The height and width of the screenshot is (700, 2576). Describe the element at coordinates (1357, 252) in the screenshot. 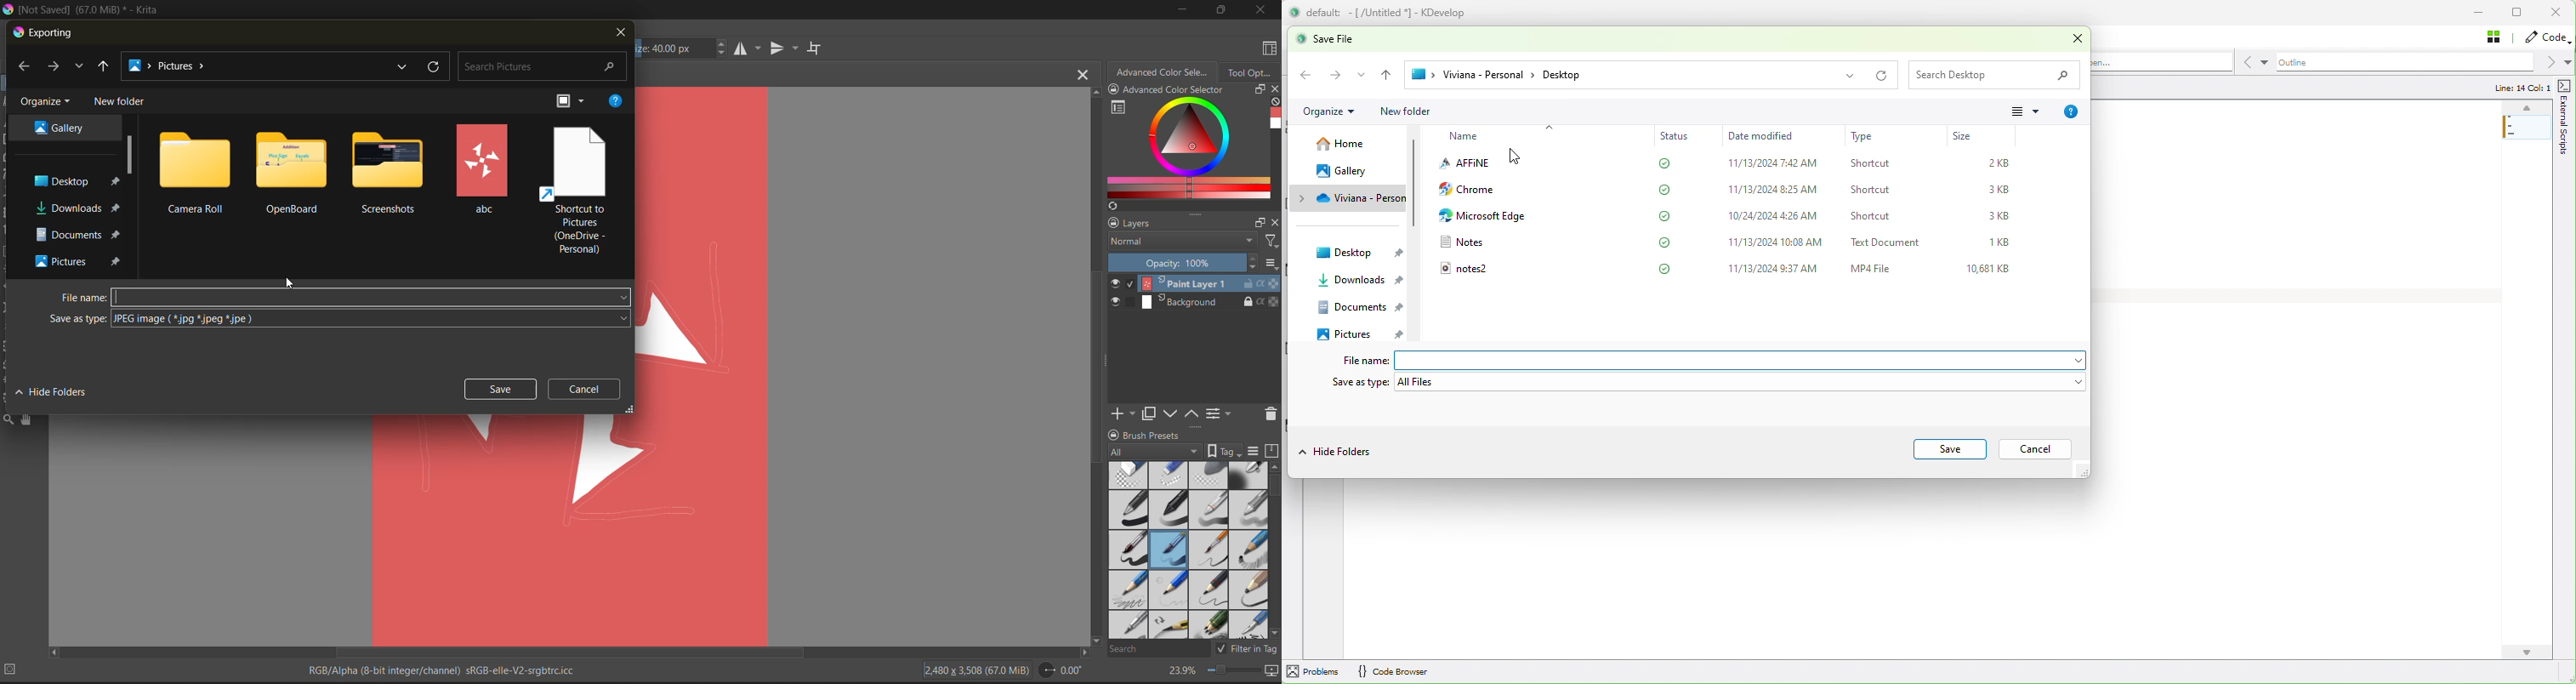

I see `Desktop` at that location.